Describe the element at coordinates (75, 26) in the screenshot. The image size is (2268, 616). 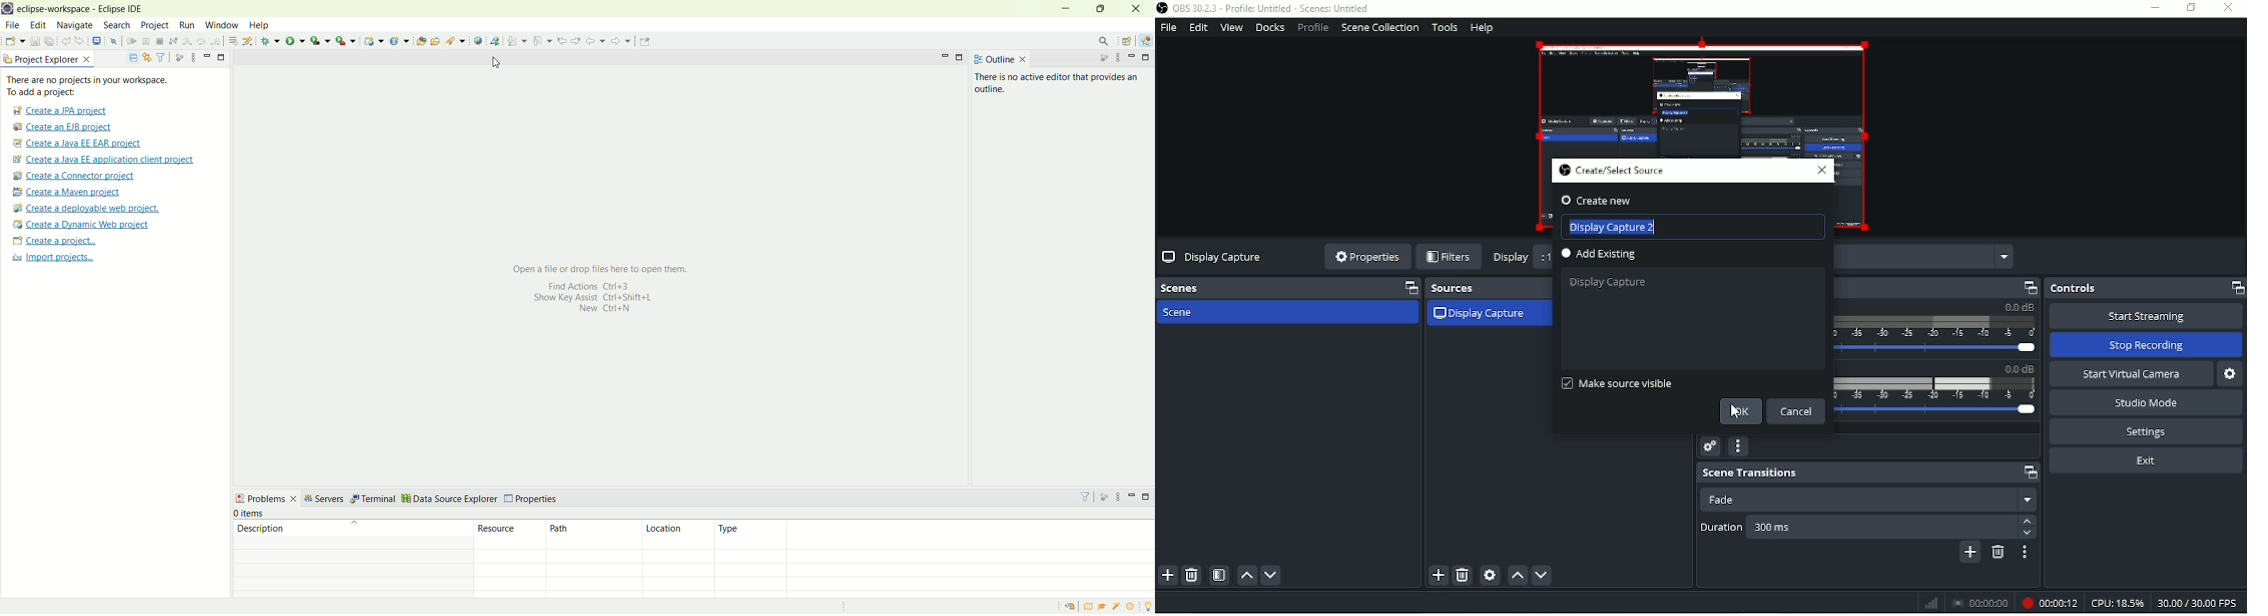
I see `navigate` at that location.